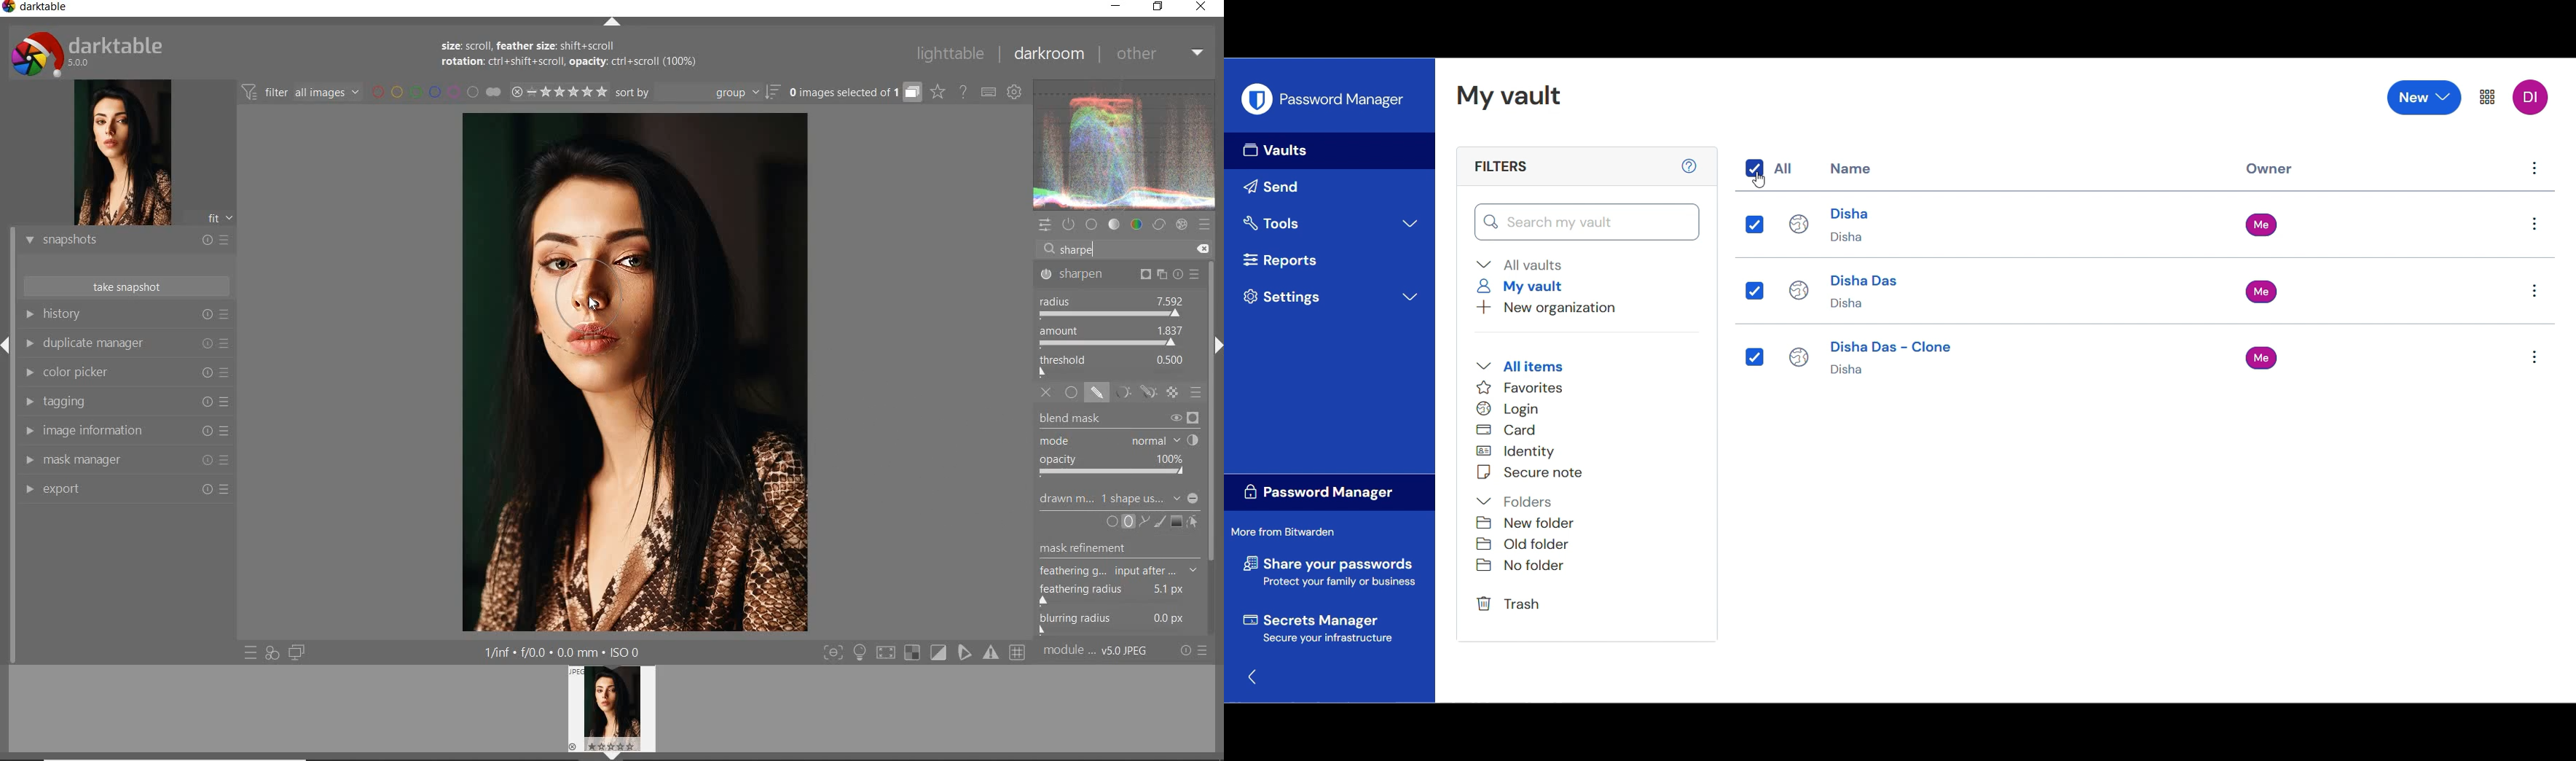 The height and width of the screenshot is (784, 2576). I want to click on Disha Das - Clone       Disha, so click(1872, 361).